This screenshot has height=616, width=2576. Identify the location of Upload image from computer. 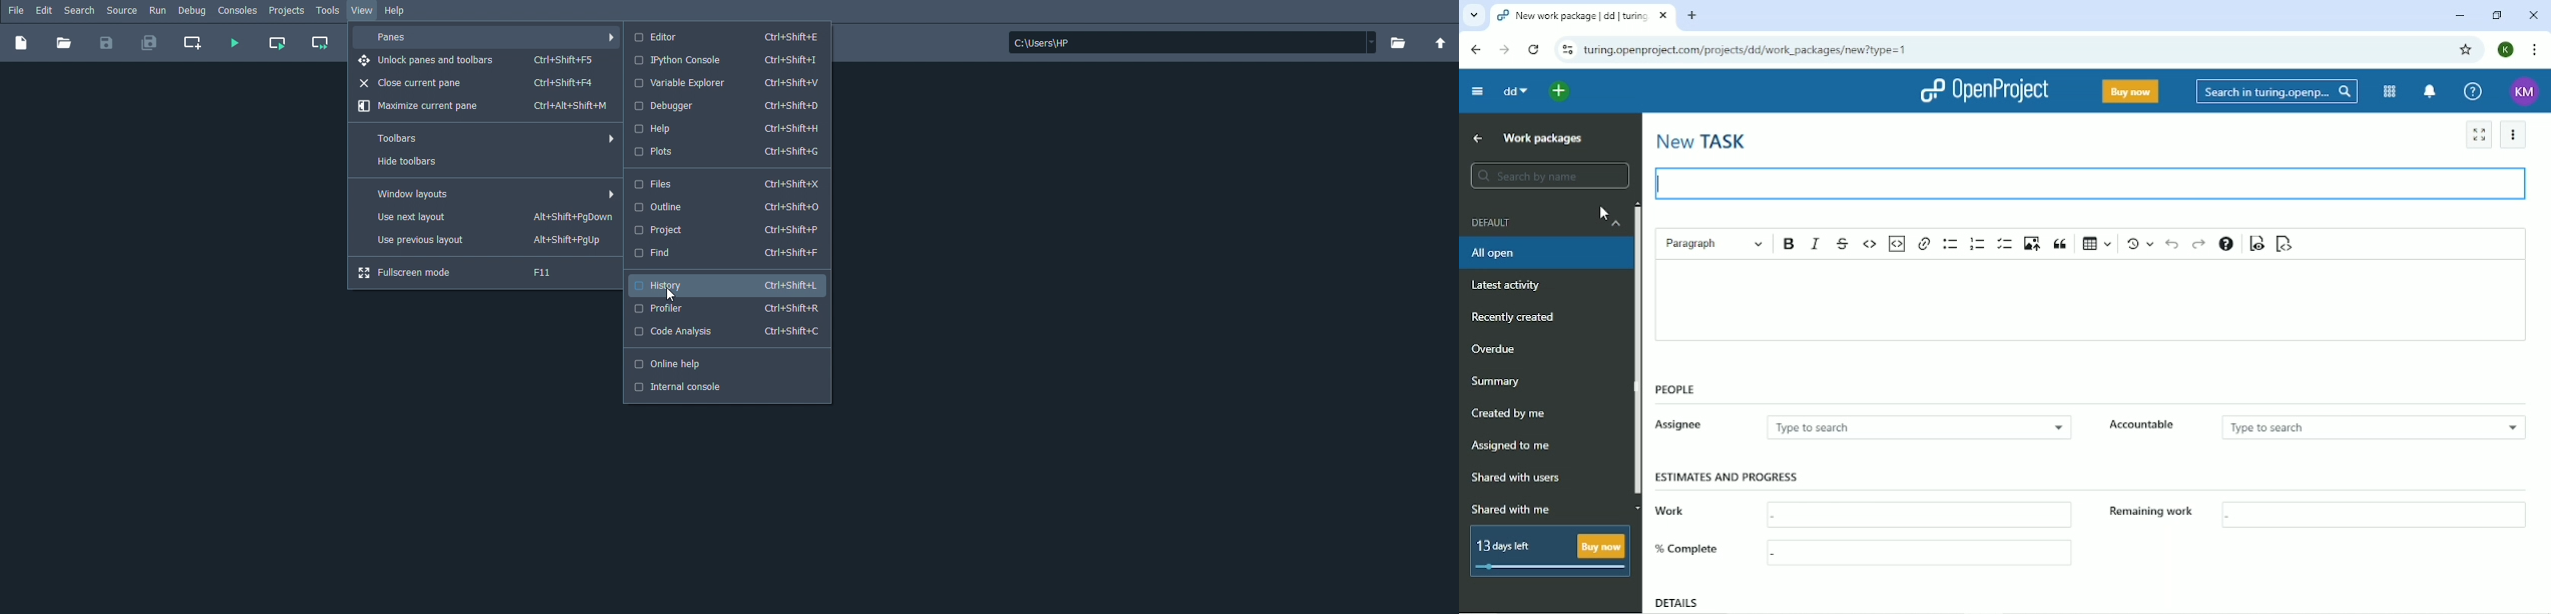
(2032, 244).